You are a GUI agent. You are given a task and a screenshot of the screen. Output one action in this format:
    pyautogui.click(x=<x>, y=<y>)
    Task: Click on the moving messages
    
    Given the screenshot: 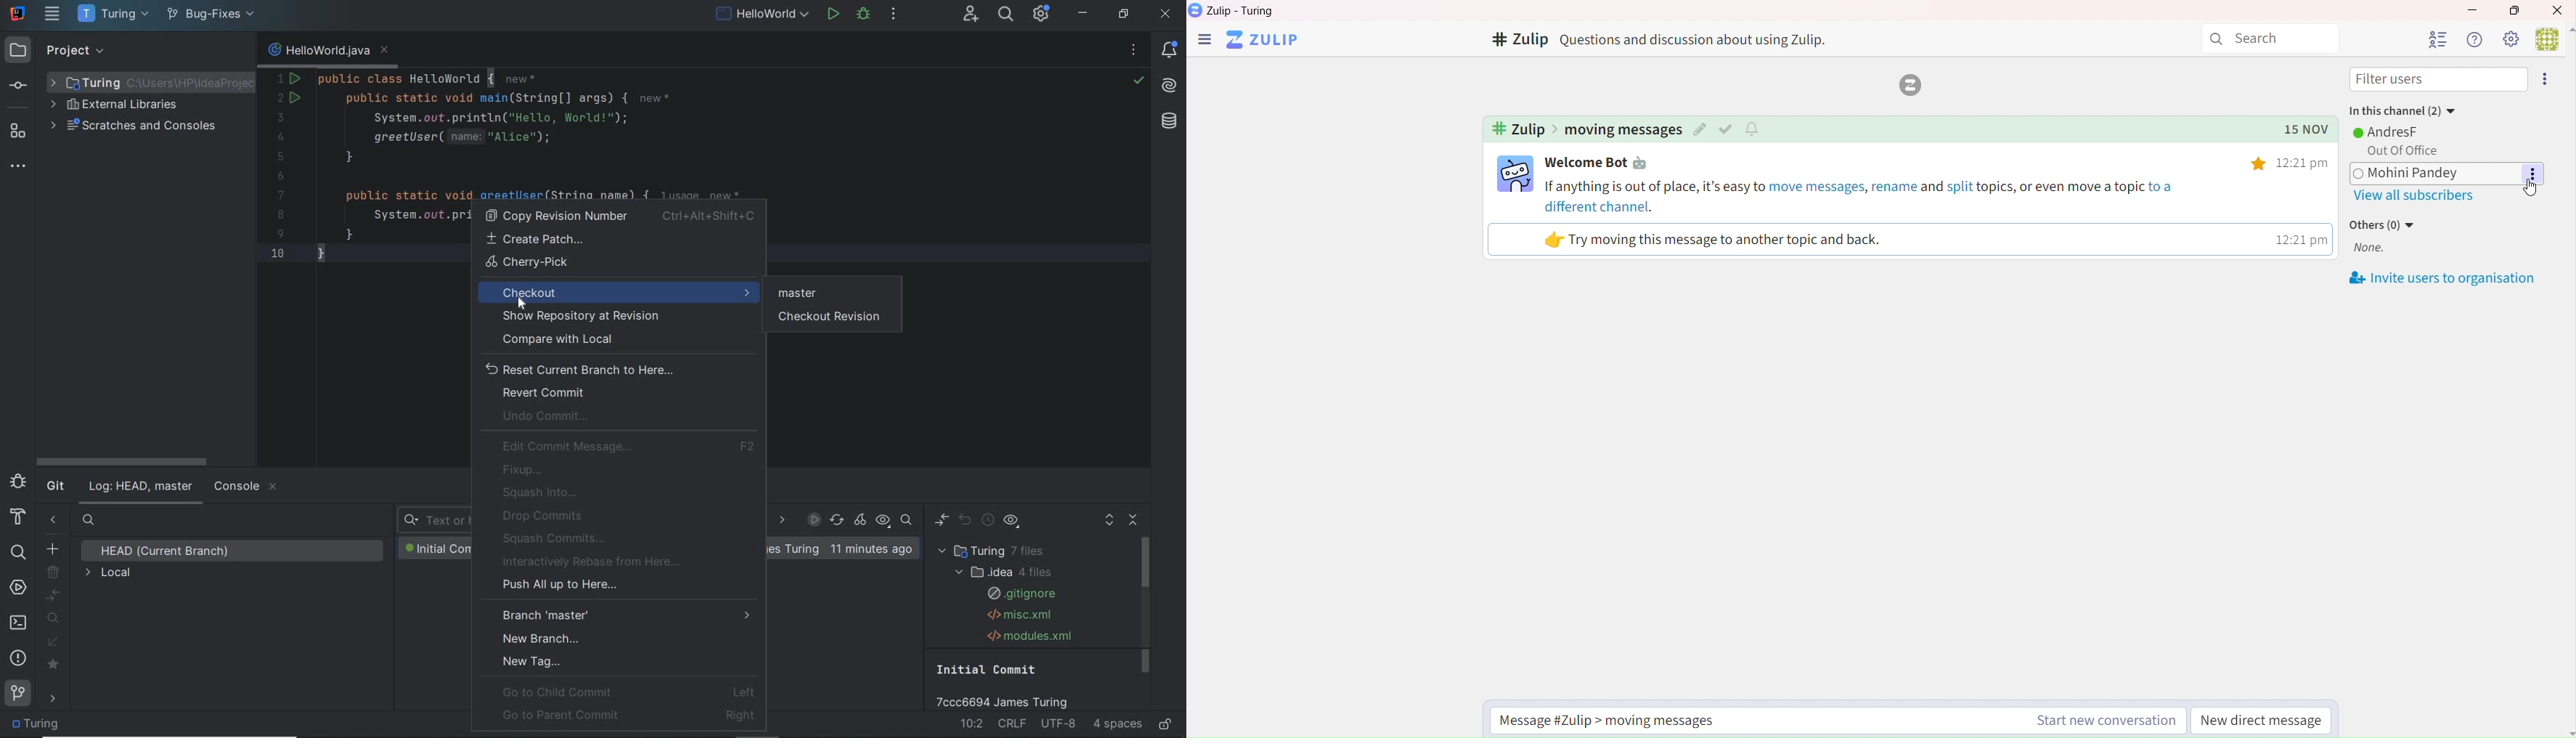 What is the action you would take?
    pyautogui.click(x=1623, y=130)
    